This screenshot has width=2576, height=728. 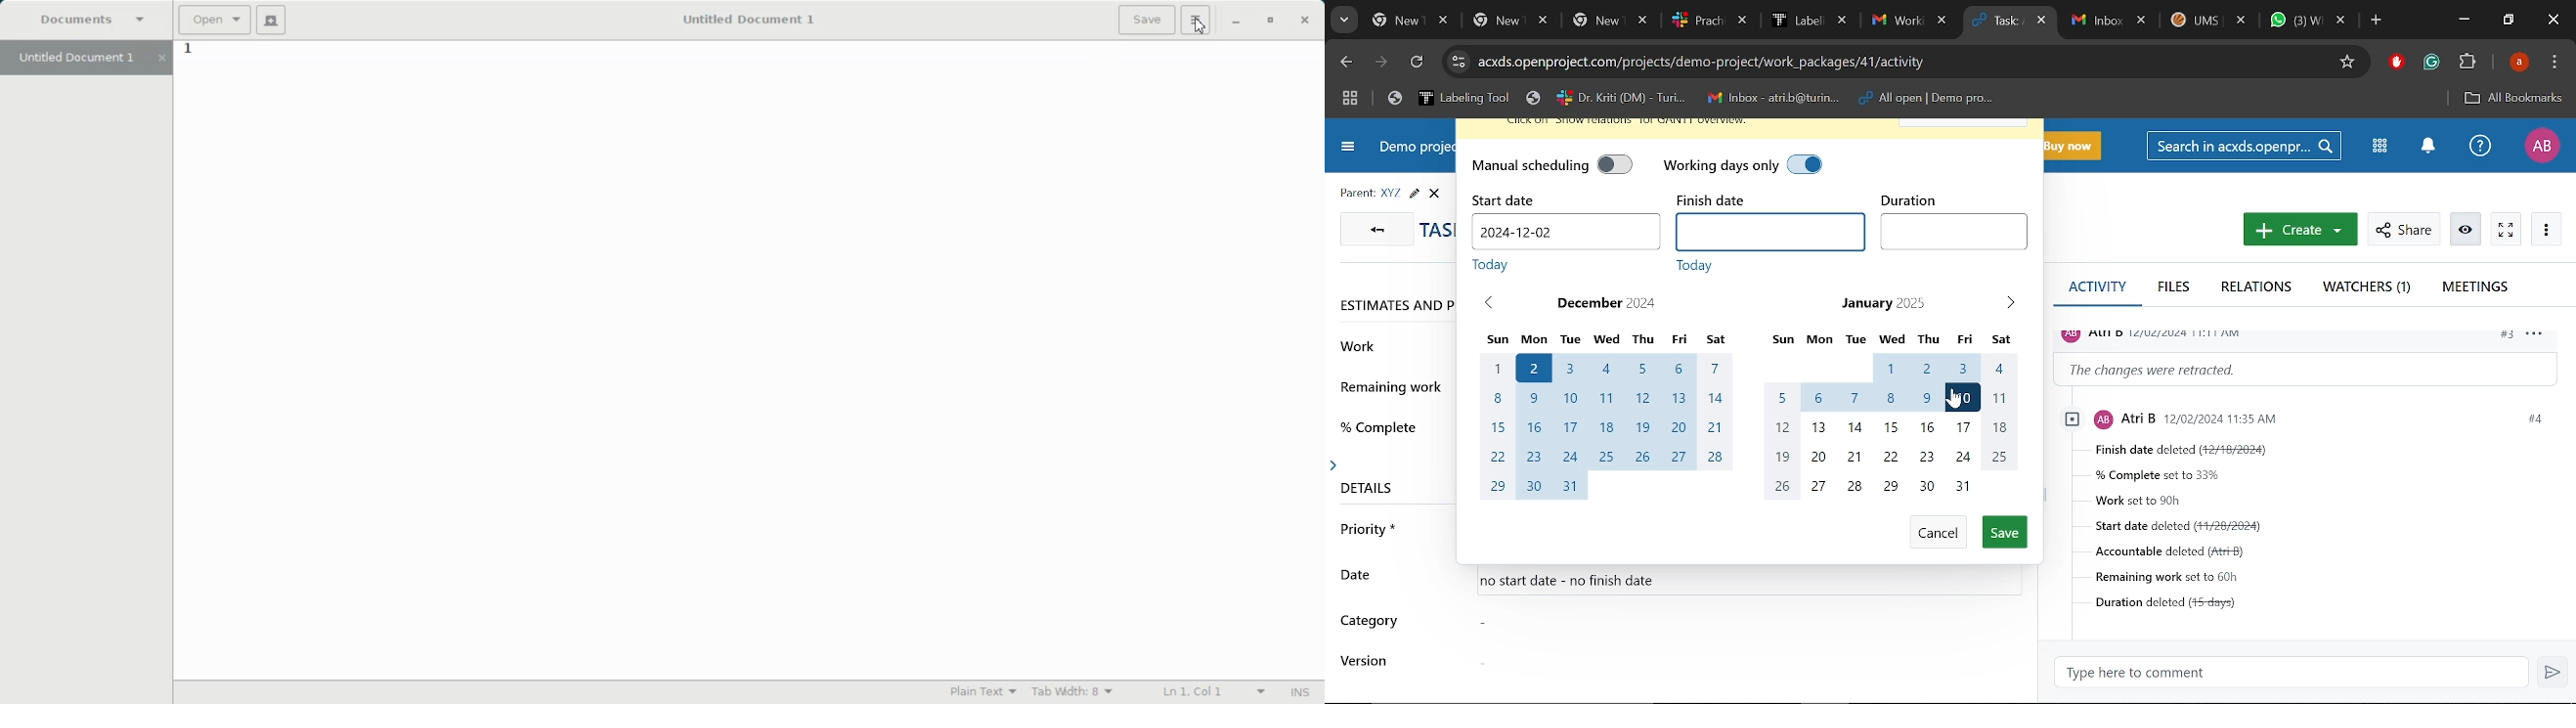 I want to click on Start date, so click(x=1565, y=232).